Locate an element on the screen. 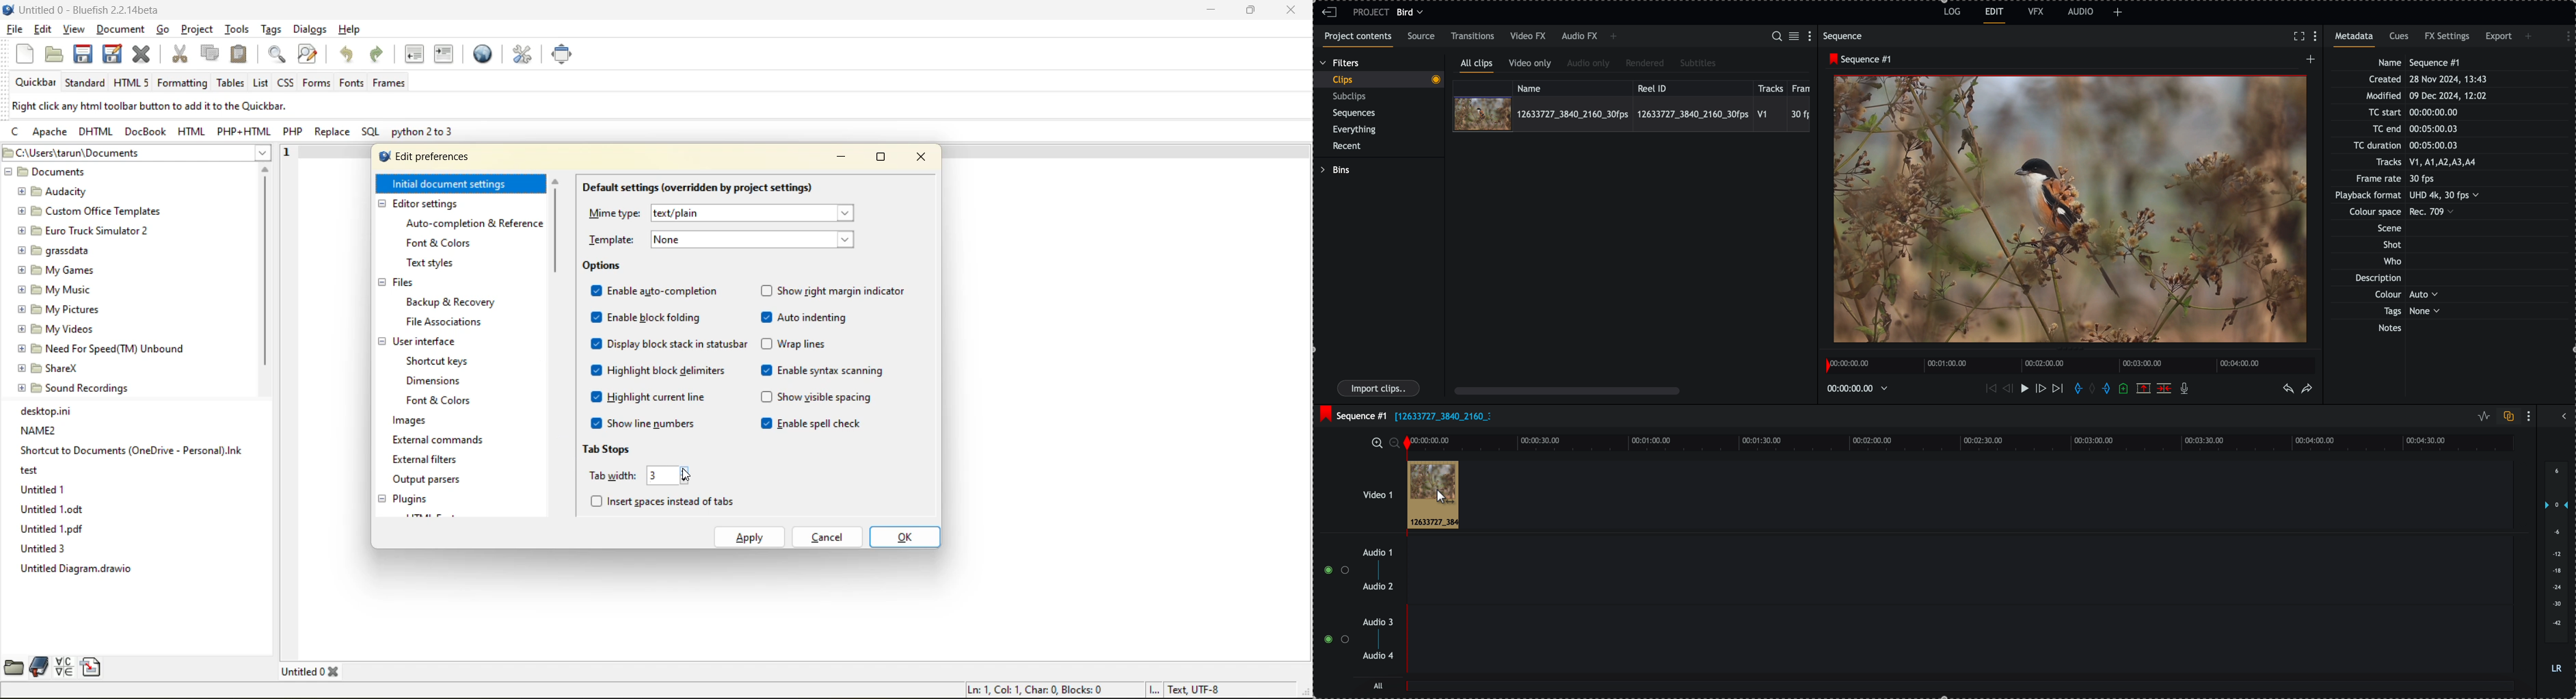 The width and height of the screenshot is (2576, 700). tab stops is located at coordinates (608, 449).